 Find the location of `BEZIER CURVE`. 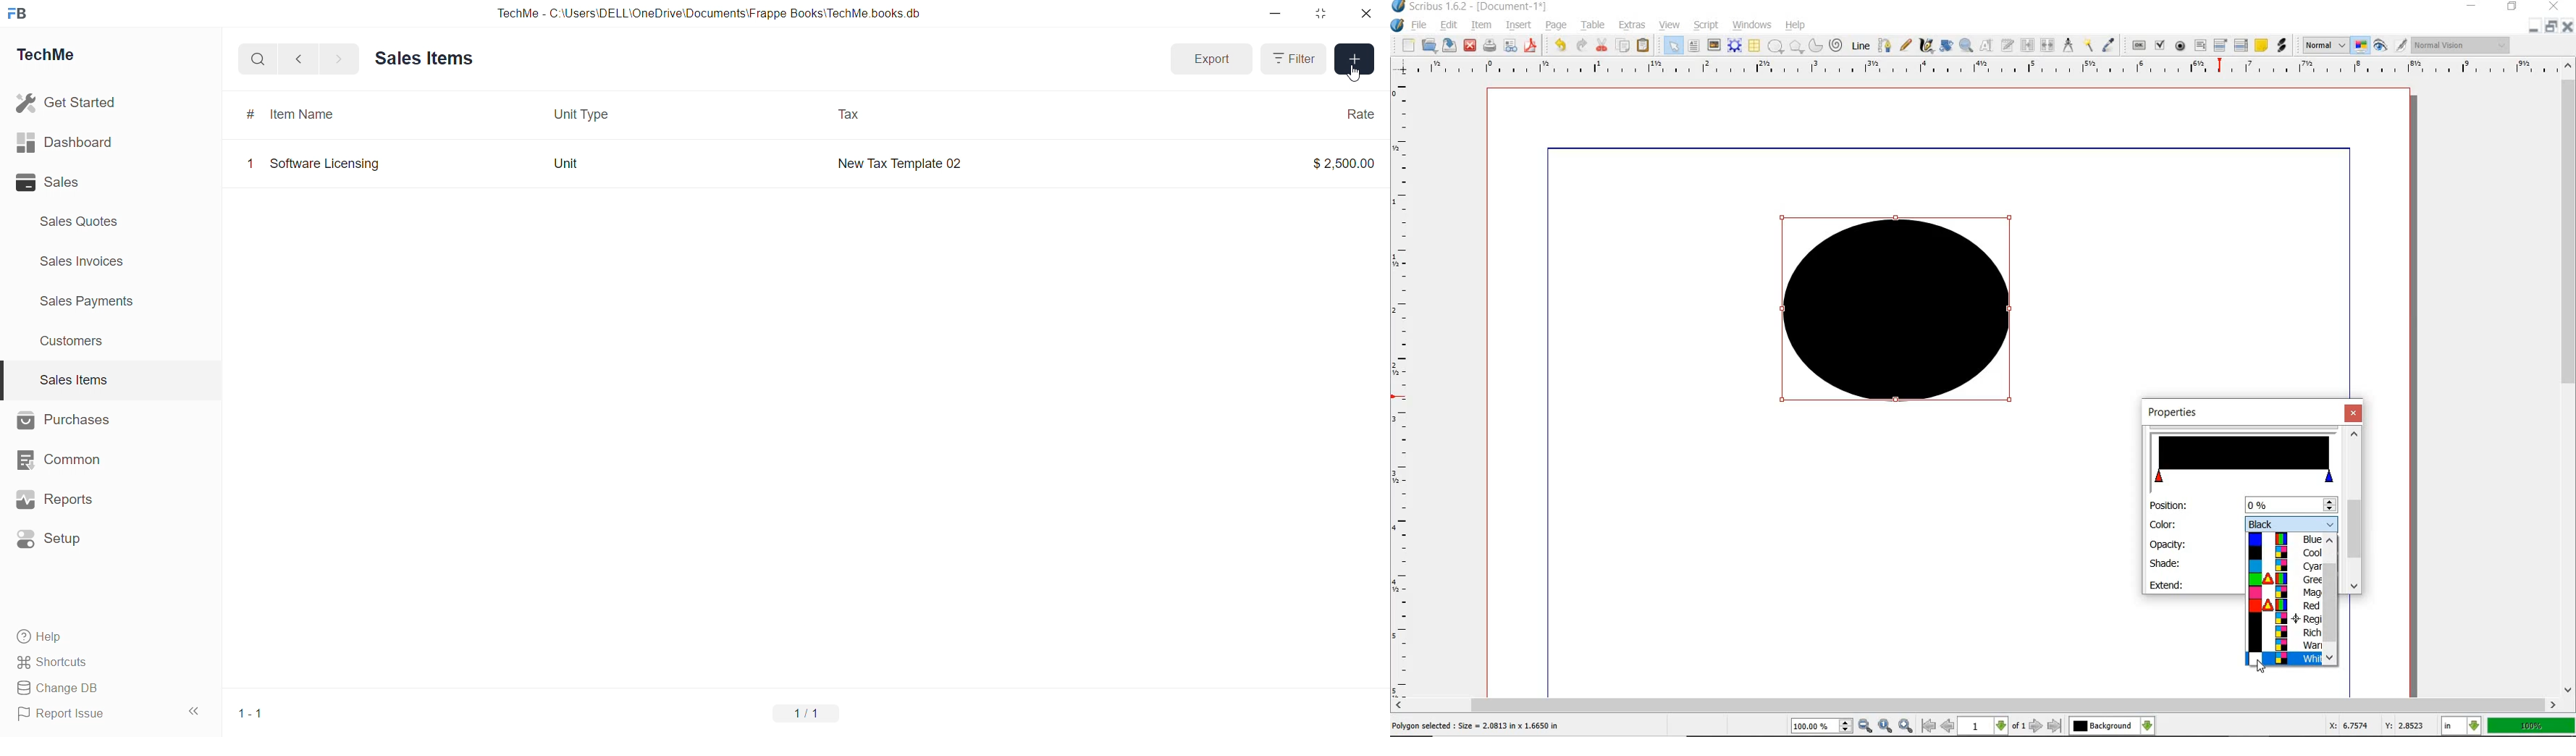

BEZIER CURVE is located at coordinates (1885, 45).